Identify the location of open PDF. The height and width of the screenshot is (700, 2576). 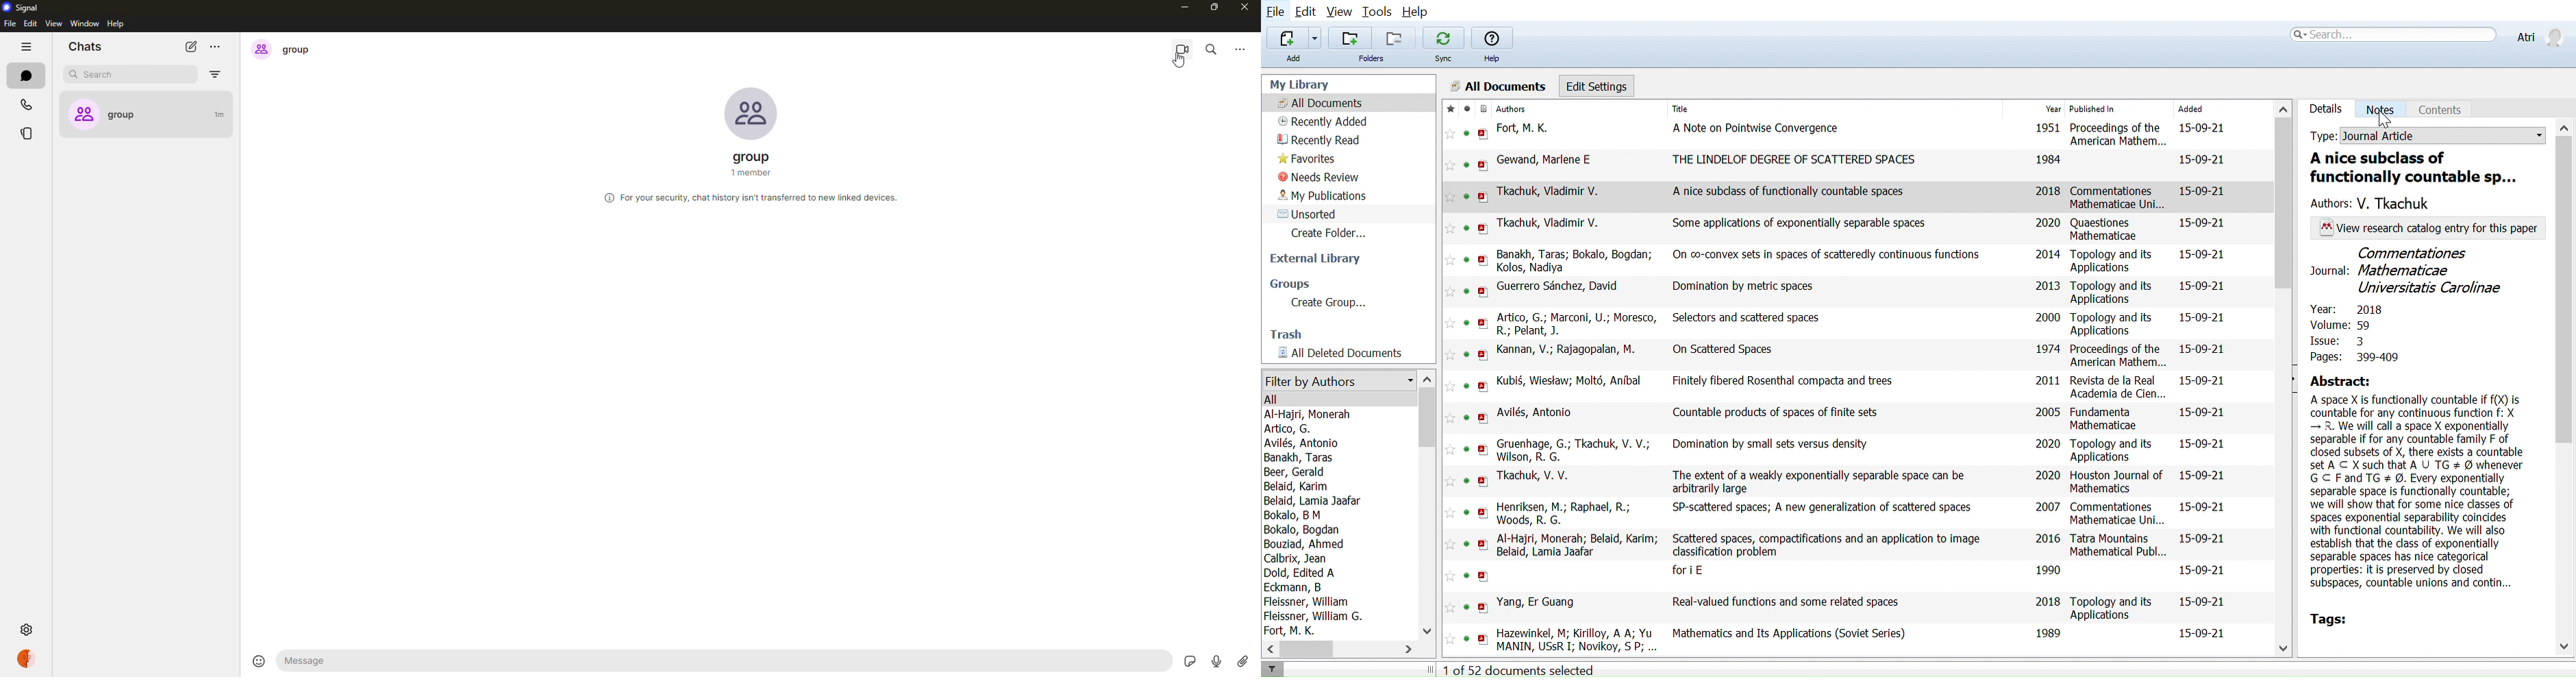
(1484, 639).